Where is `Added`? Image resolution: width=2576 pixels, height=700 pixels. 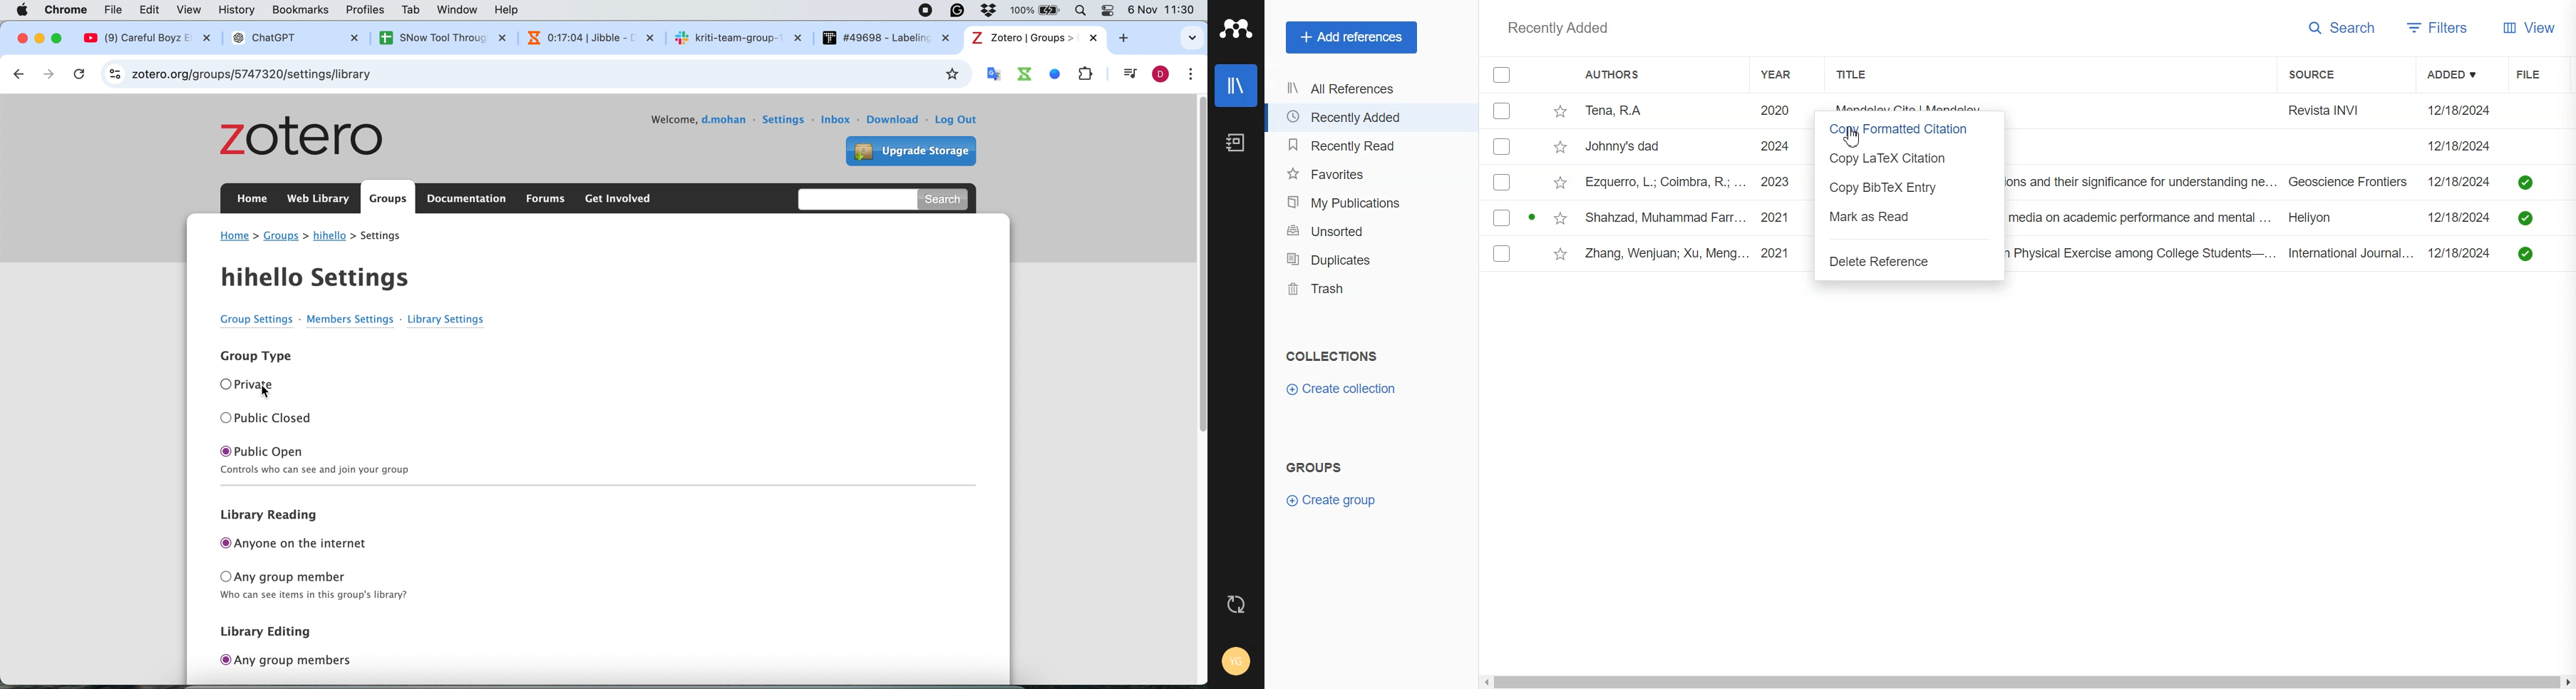 Added is located at coordinates (2461, 74).